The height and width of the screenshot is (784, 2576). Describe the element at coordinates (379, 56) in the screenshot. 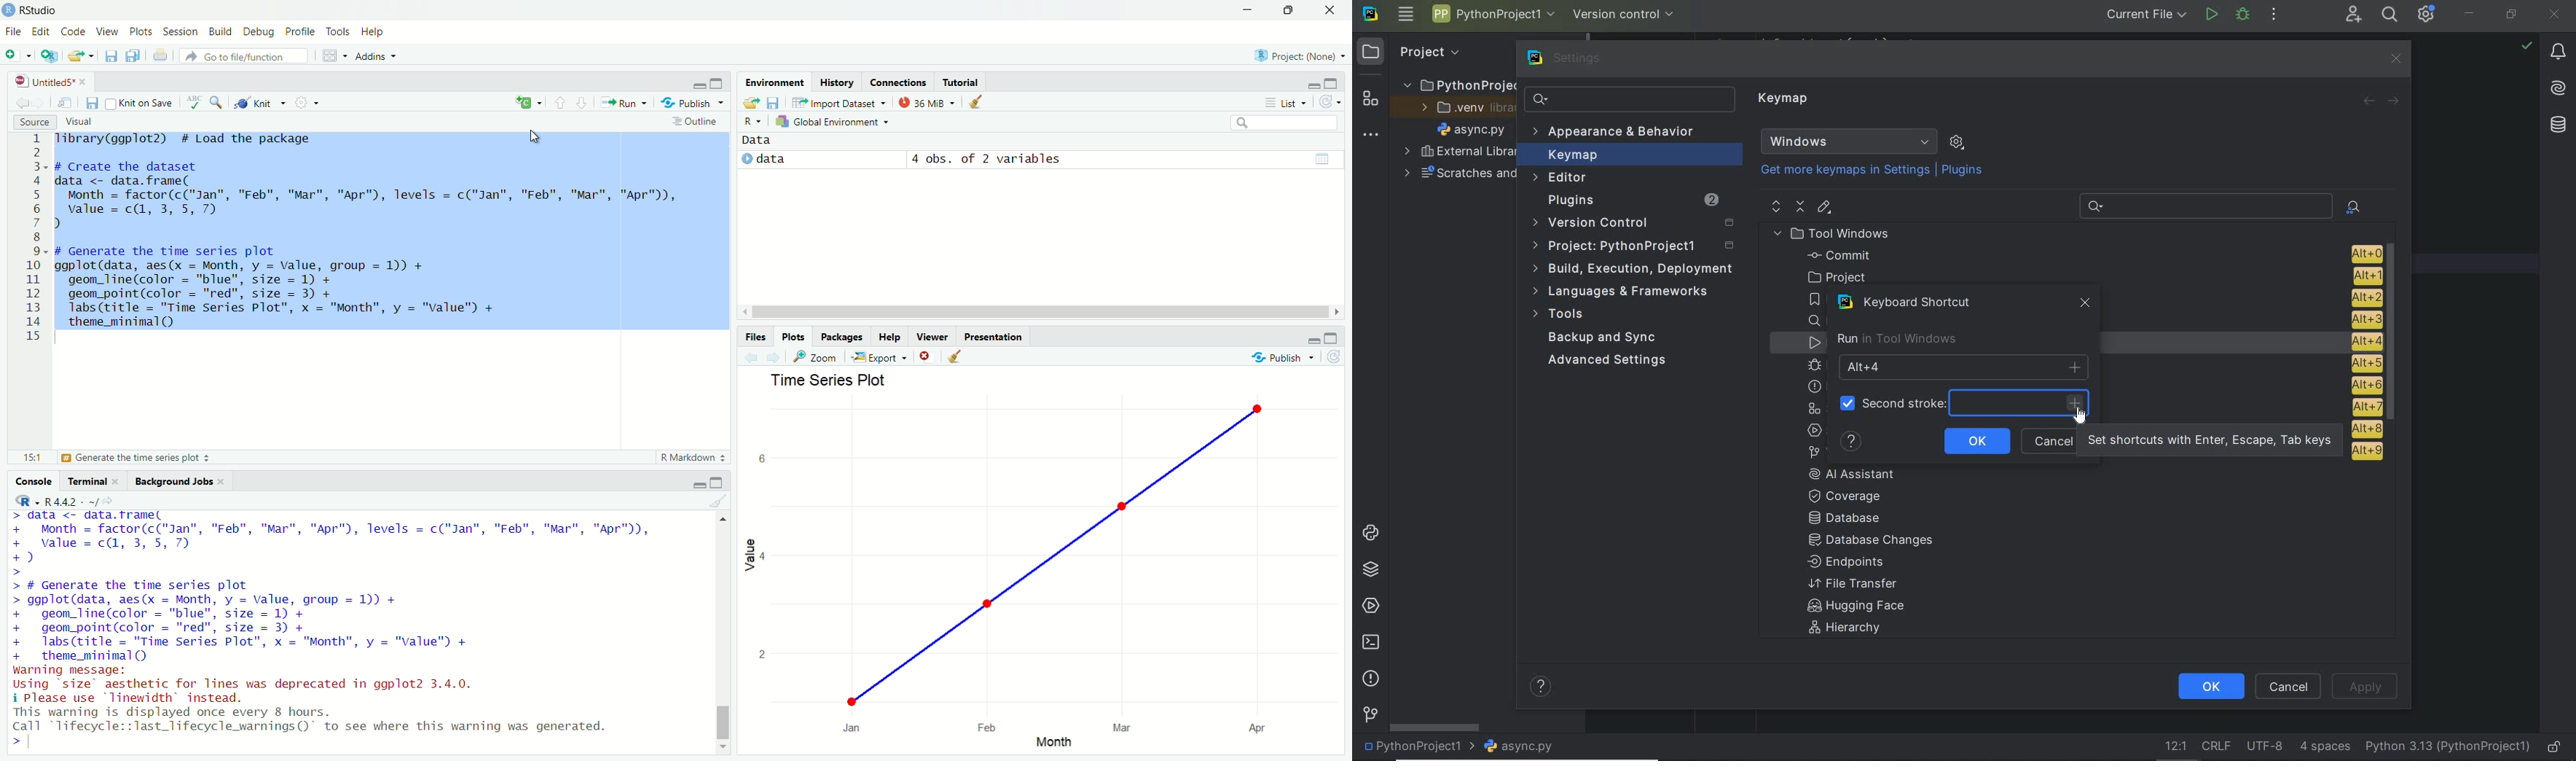

I see `addins` at that location.